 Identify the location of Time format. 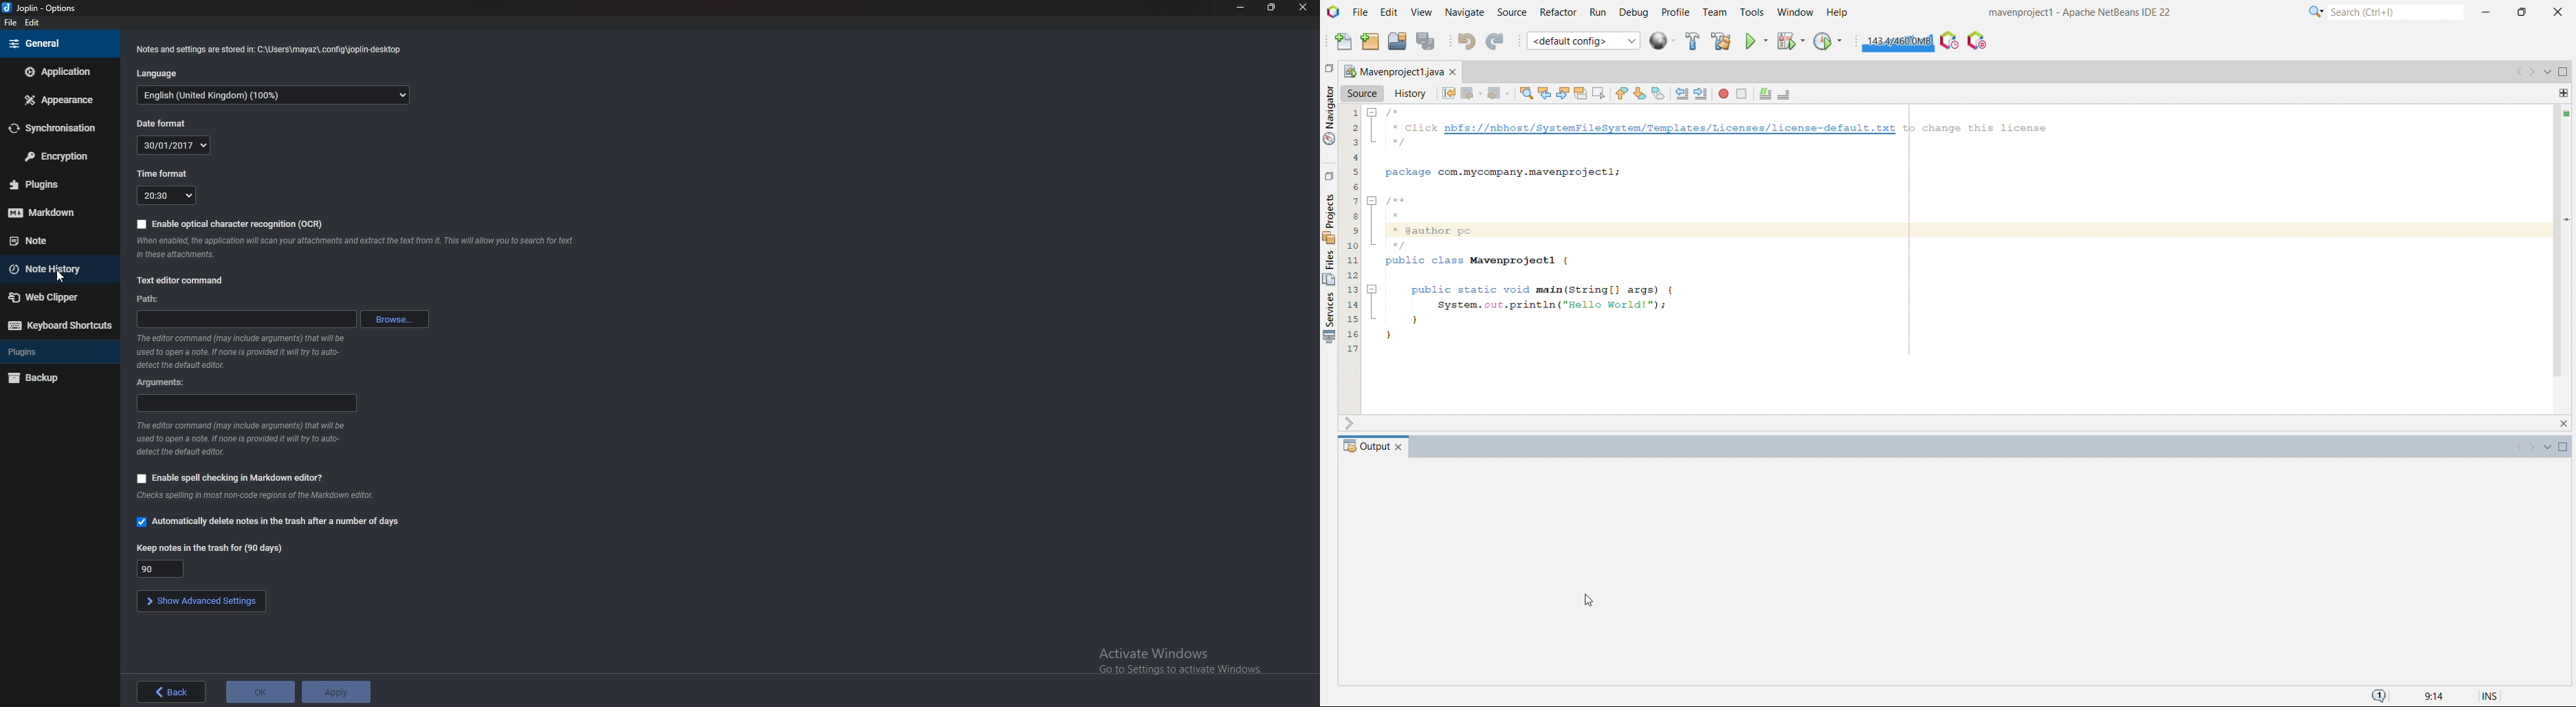
(164, 175).